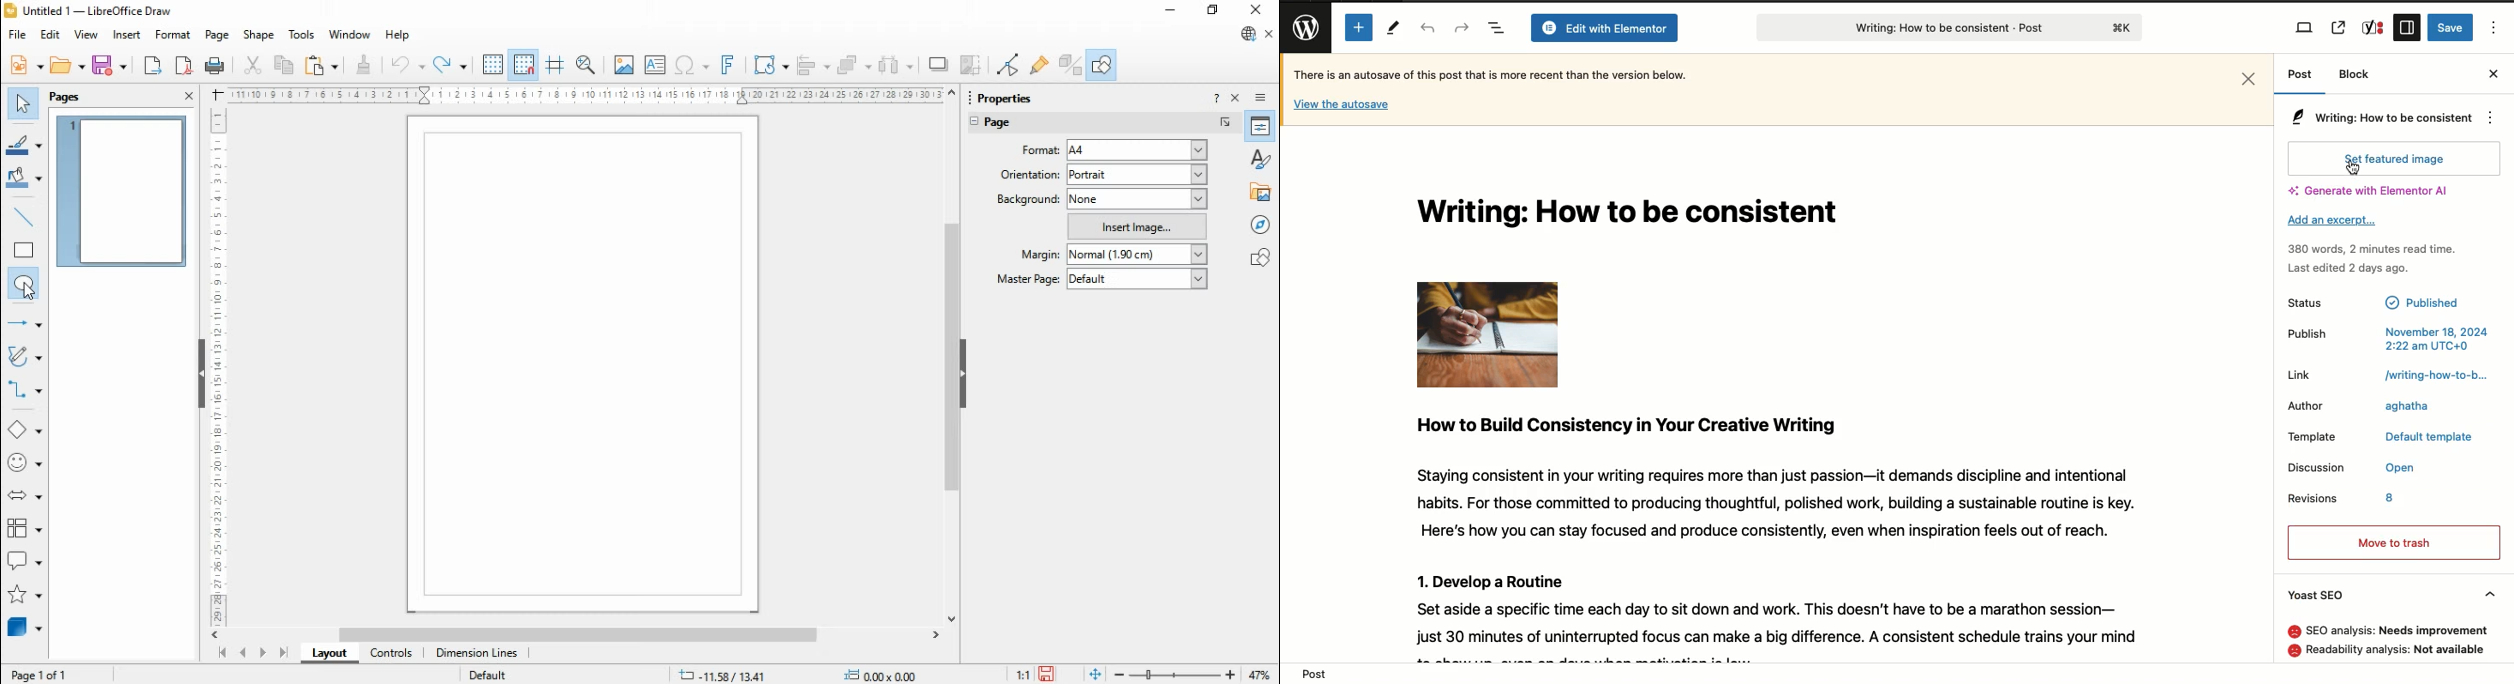  What do you see at coordinates (1011, 125) in the screenshot?
I see `page` at bounding box center [1011, 125].